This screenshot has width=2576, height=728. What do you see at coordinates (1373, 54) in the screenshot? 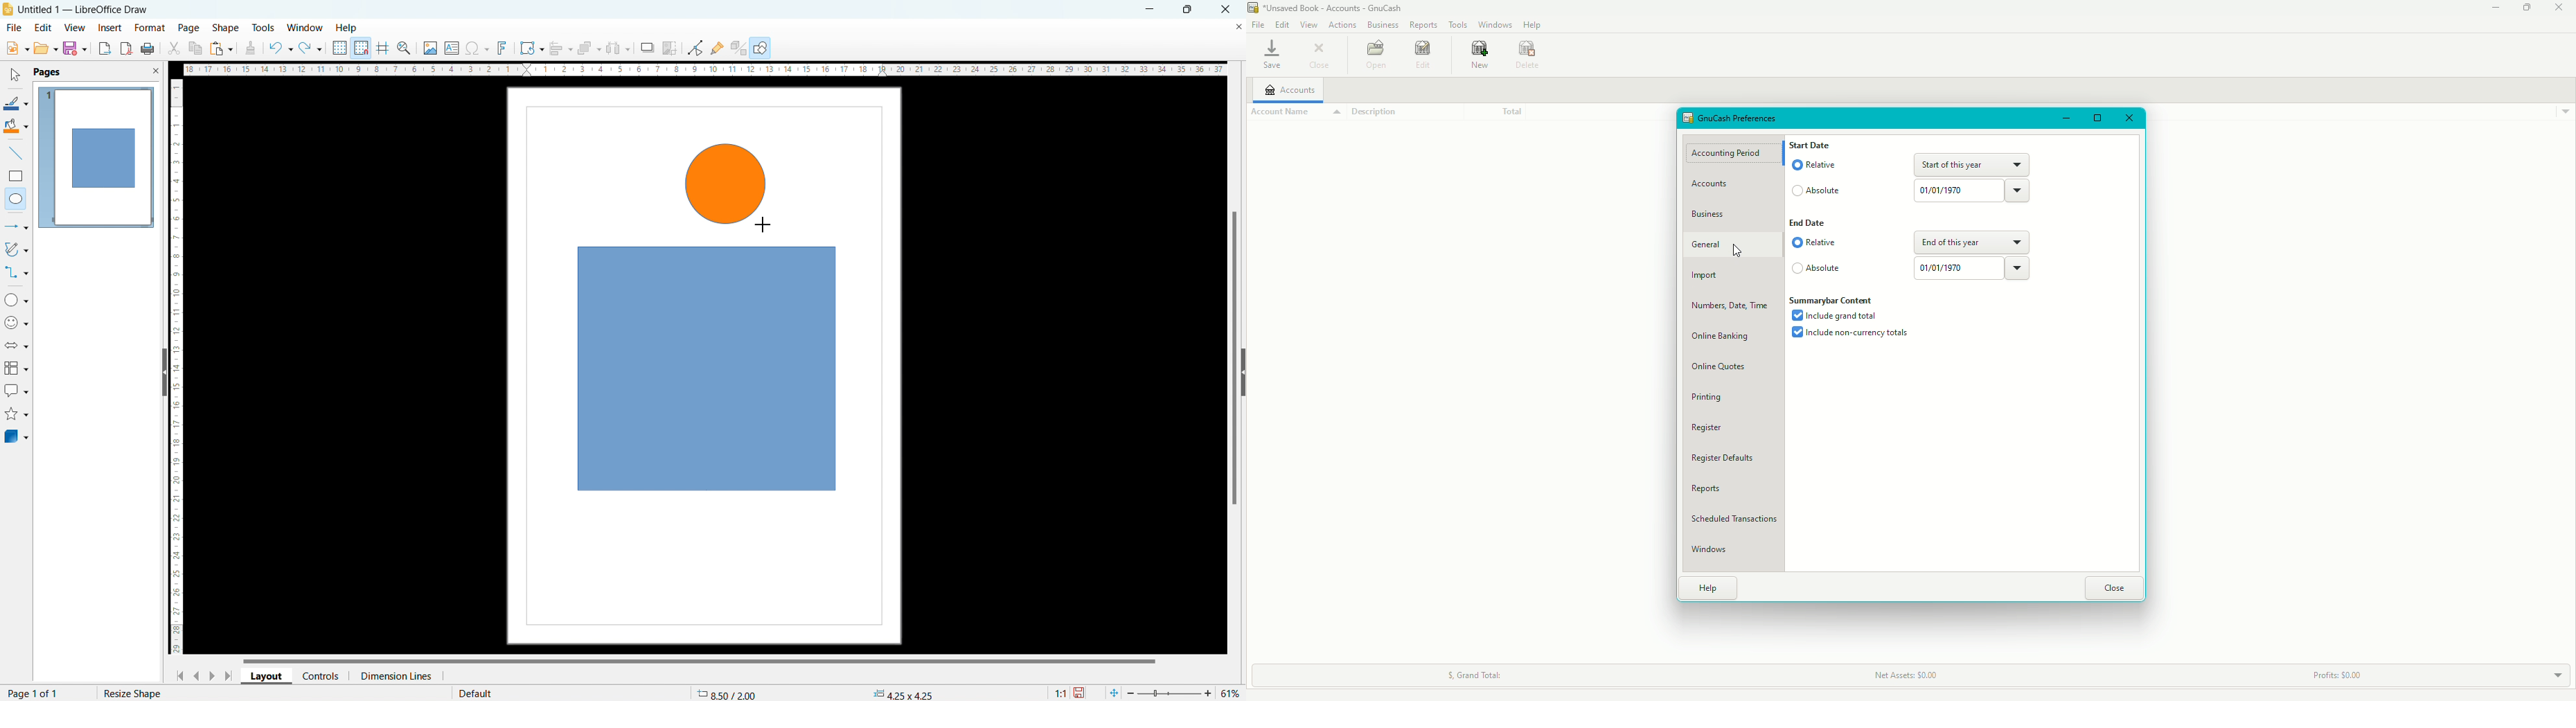
I see `Open` at bounding box center [1373, 54].